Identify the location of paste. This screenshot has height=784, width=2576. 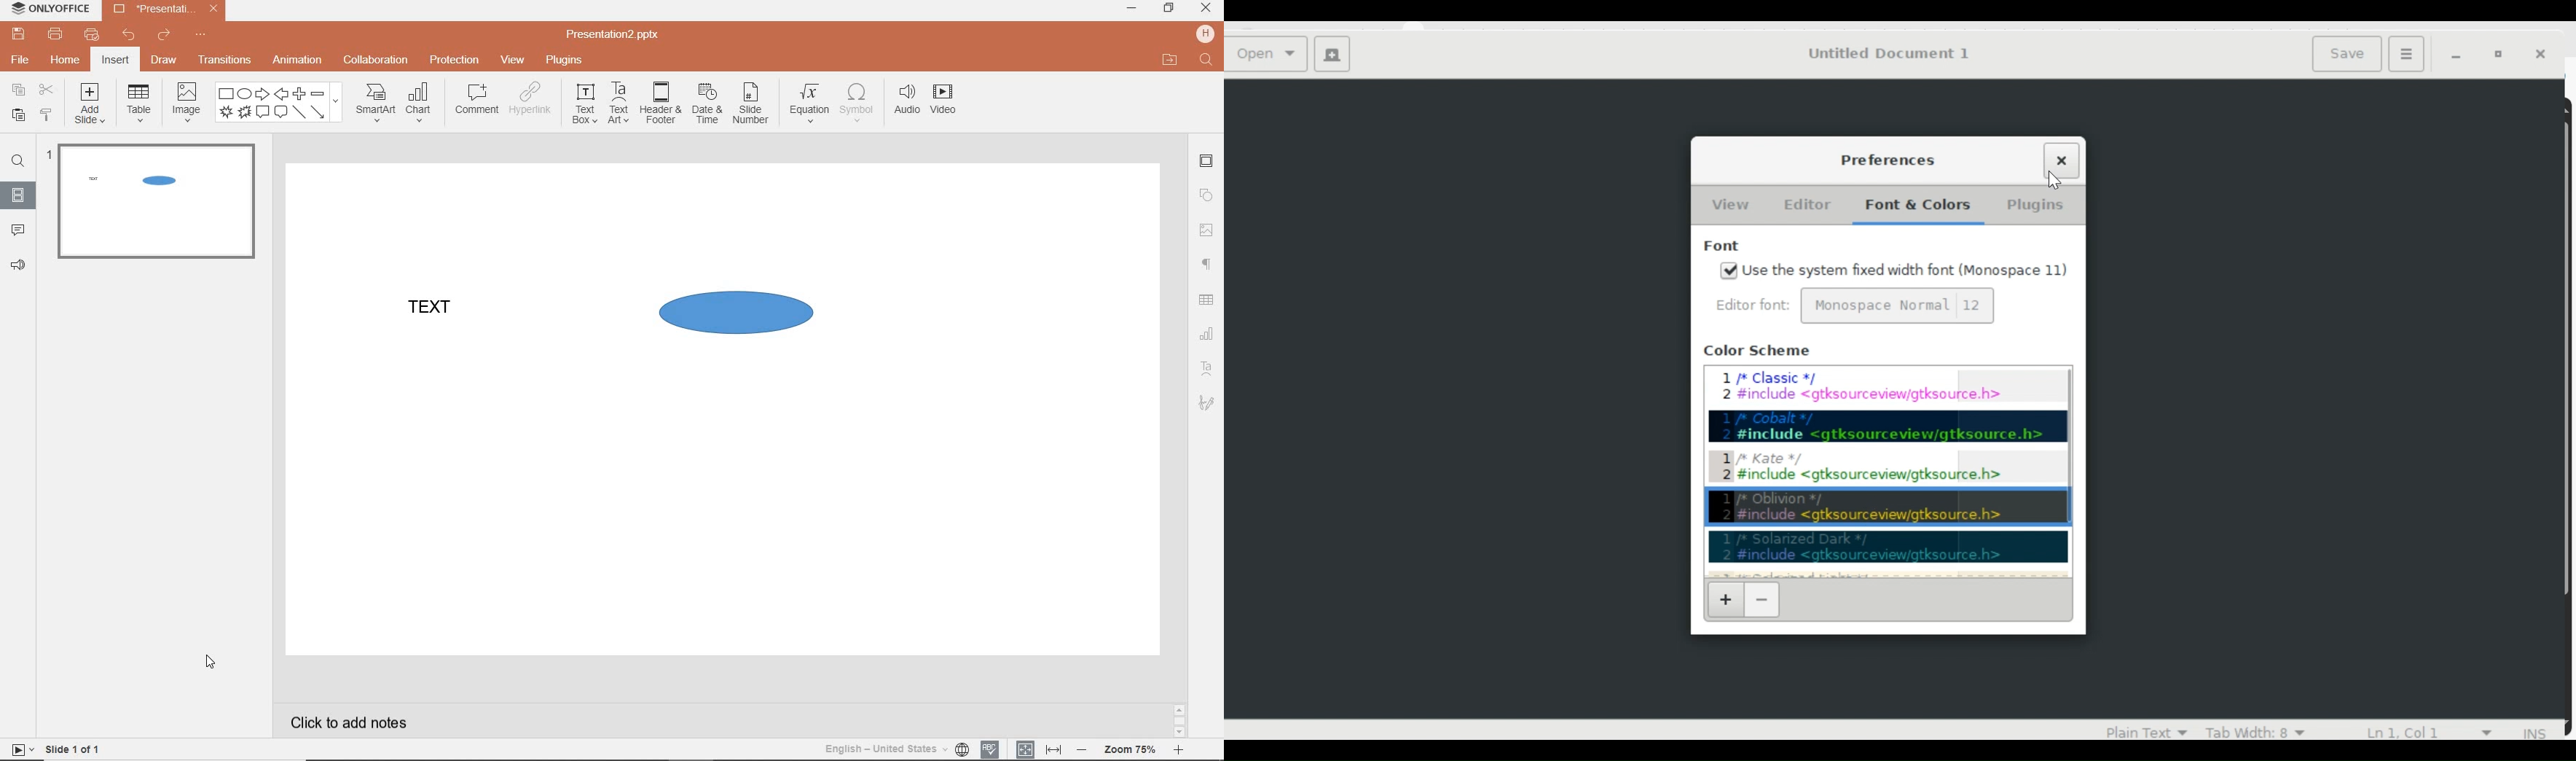
(18, 117).